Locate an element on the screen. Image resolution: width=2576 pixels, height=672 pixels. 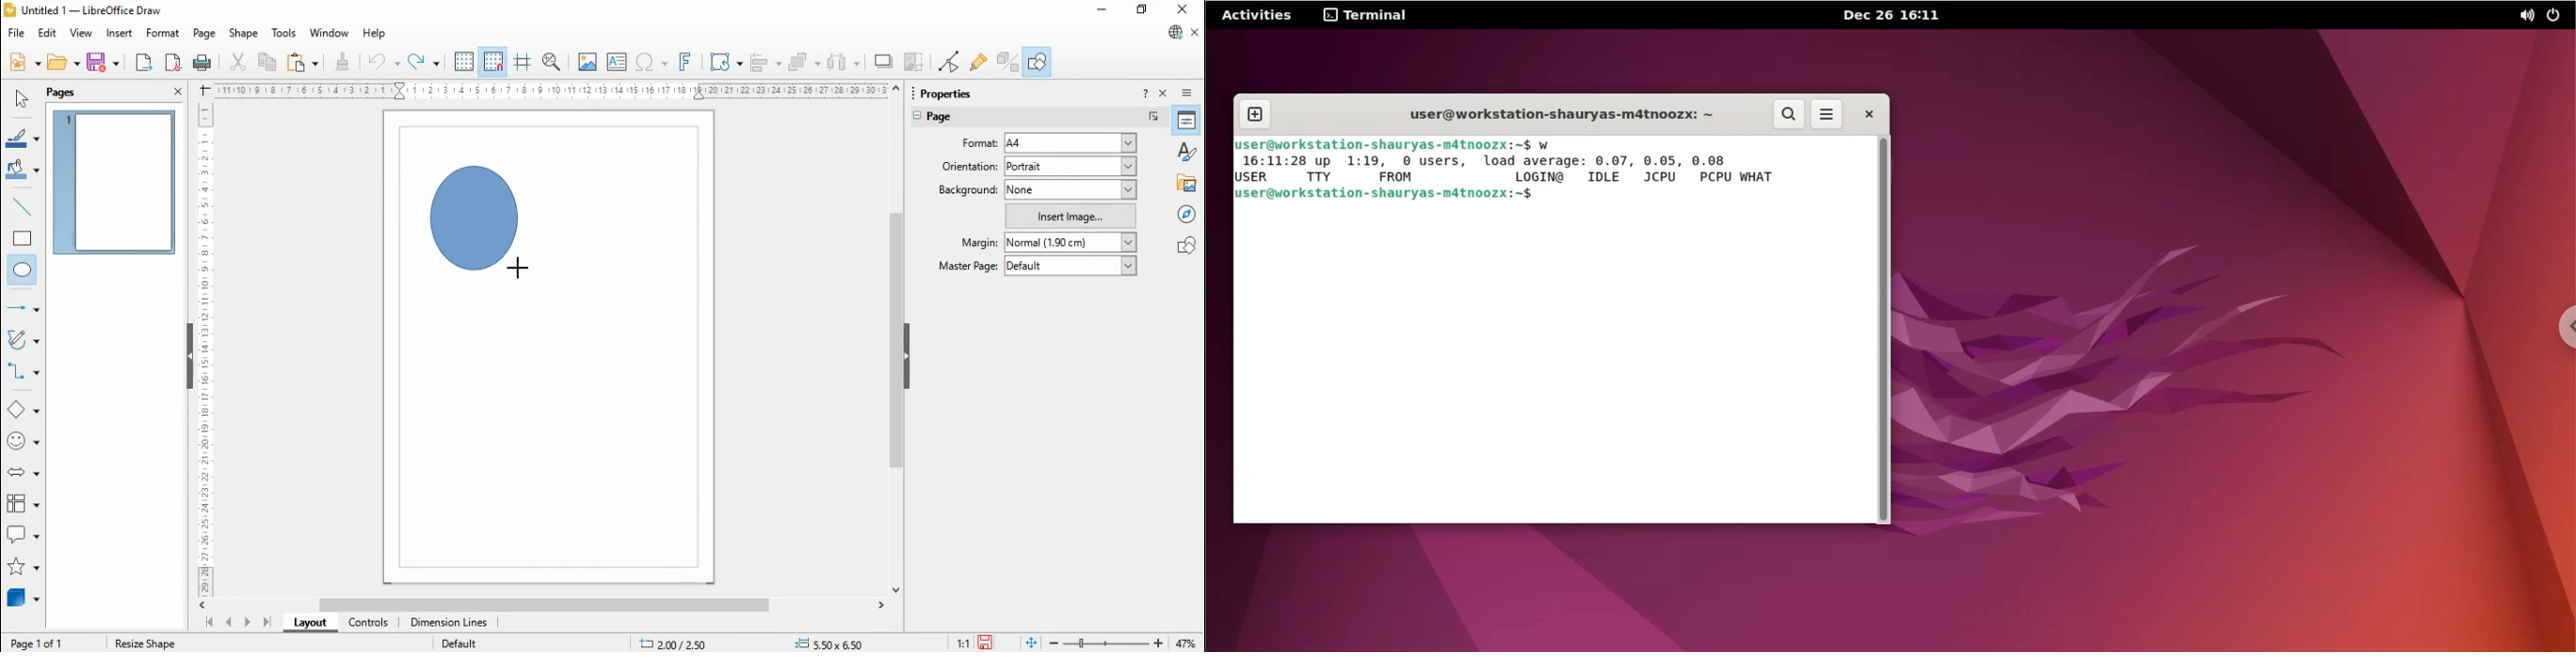
fill color is located at coordinates (24, 171).